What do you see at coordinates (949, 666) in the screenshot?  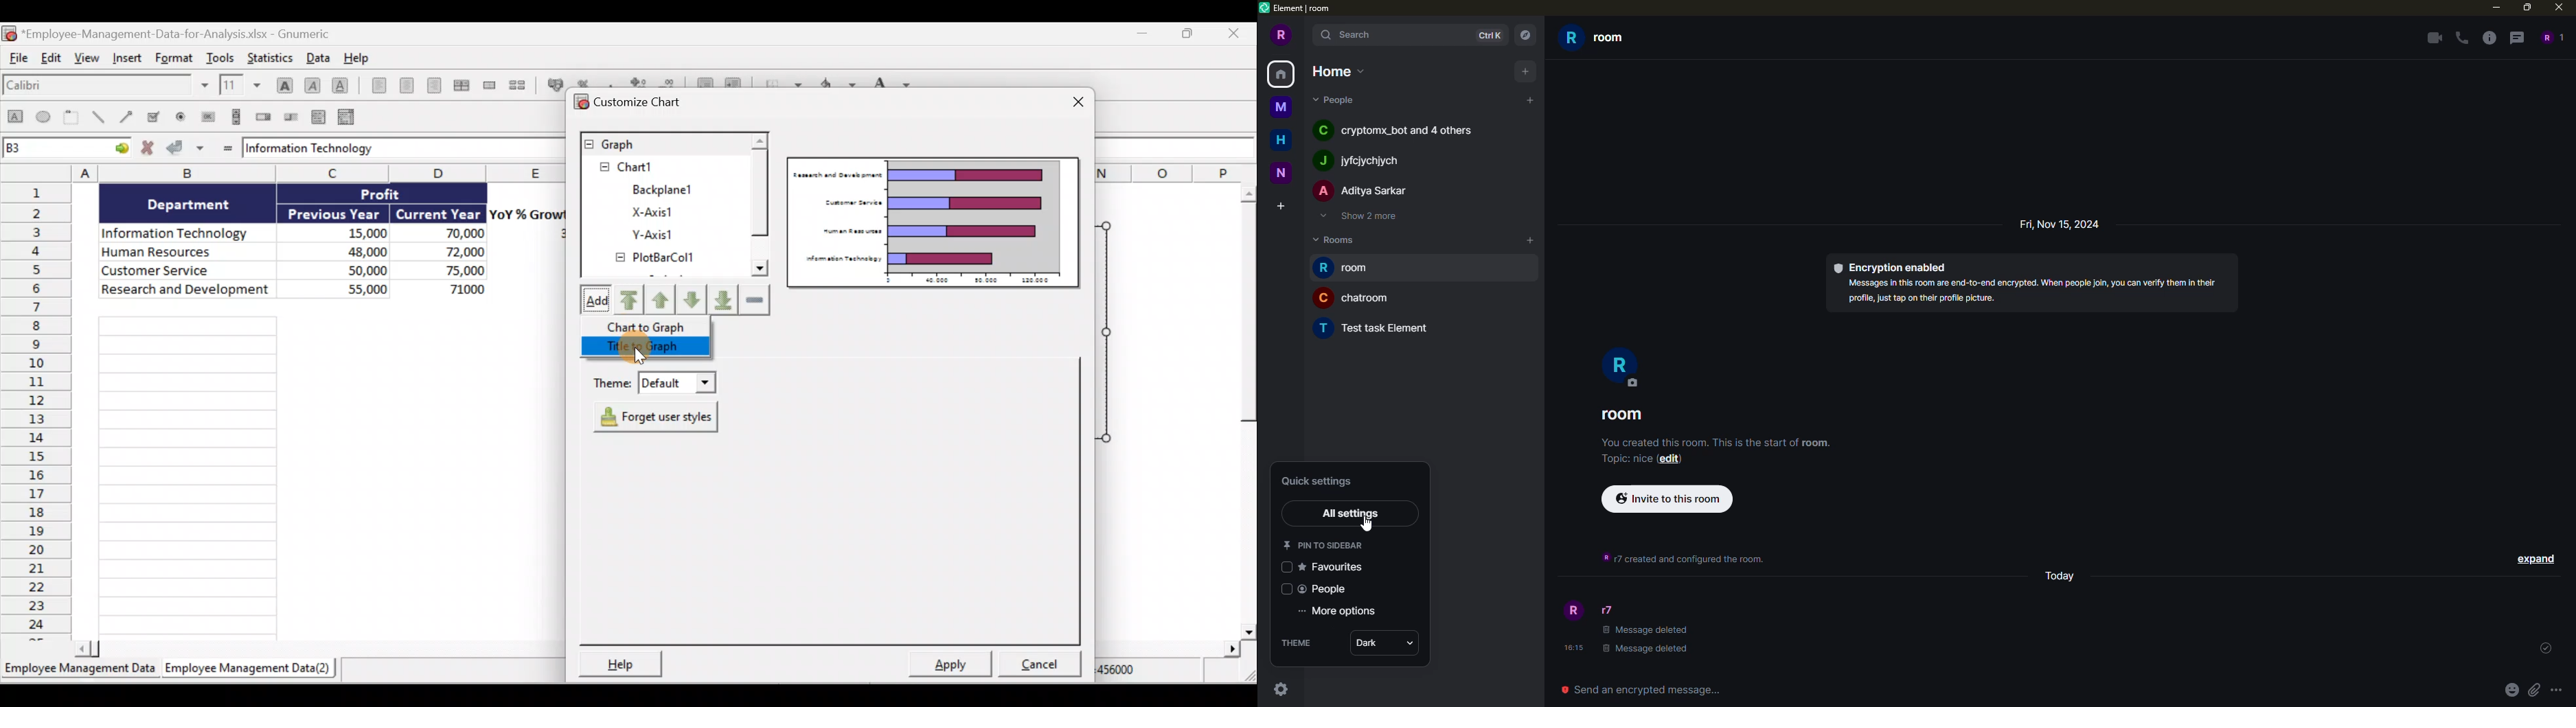 I see `Apply` at bounding box center [949, 666].